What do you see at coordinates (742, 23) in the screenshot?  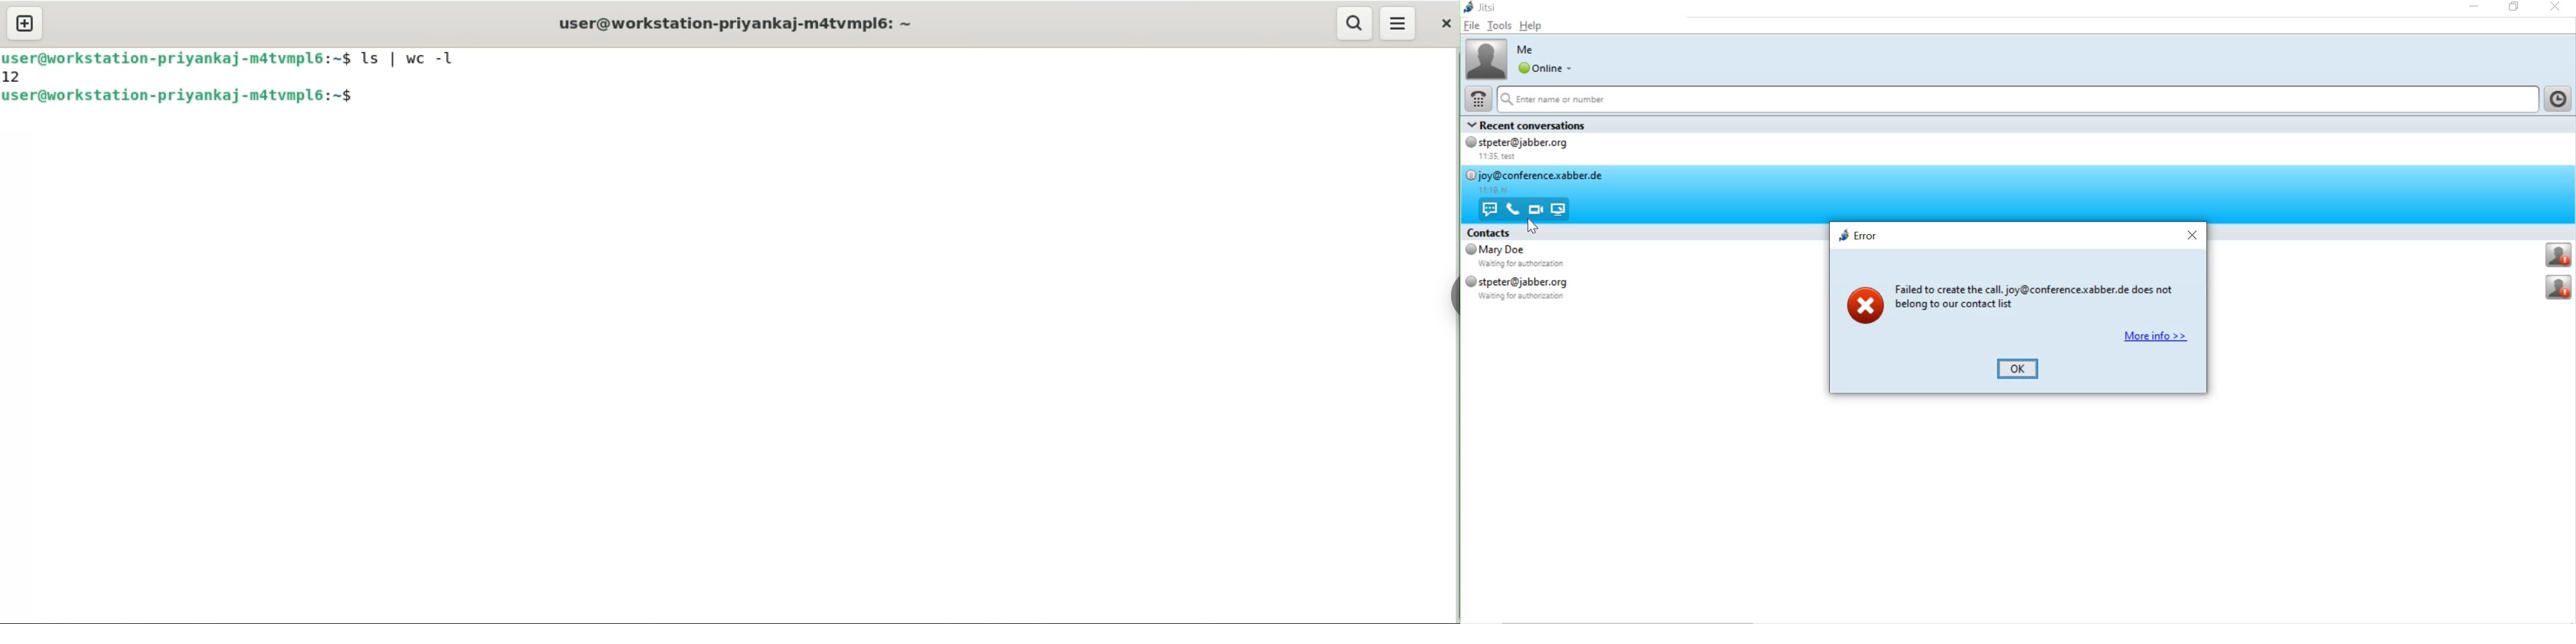 I see `user@workstation-priyankaj-m4tvmpl6: ~` at bounding box center [742, 23].